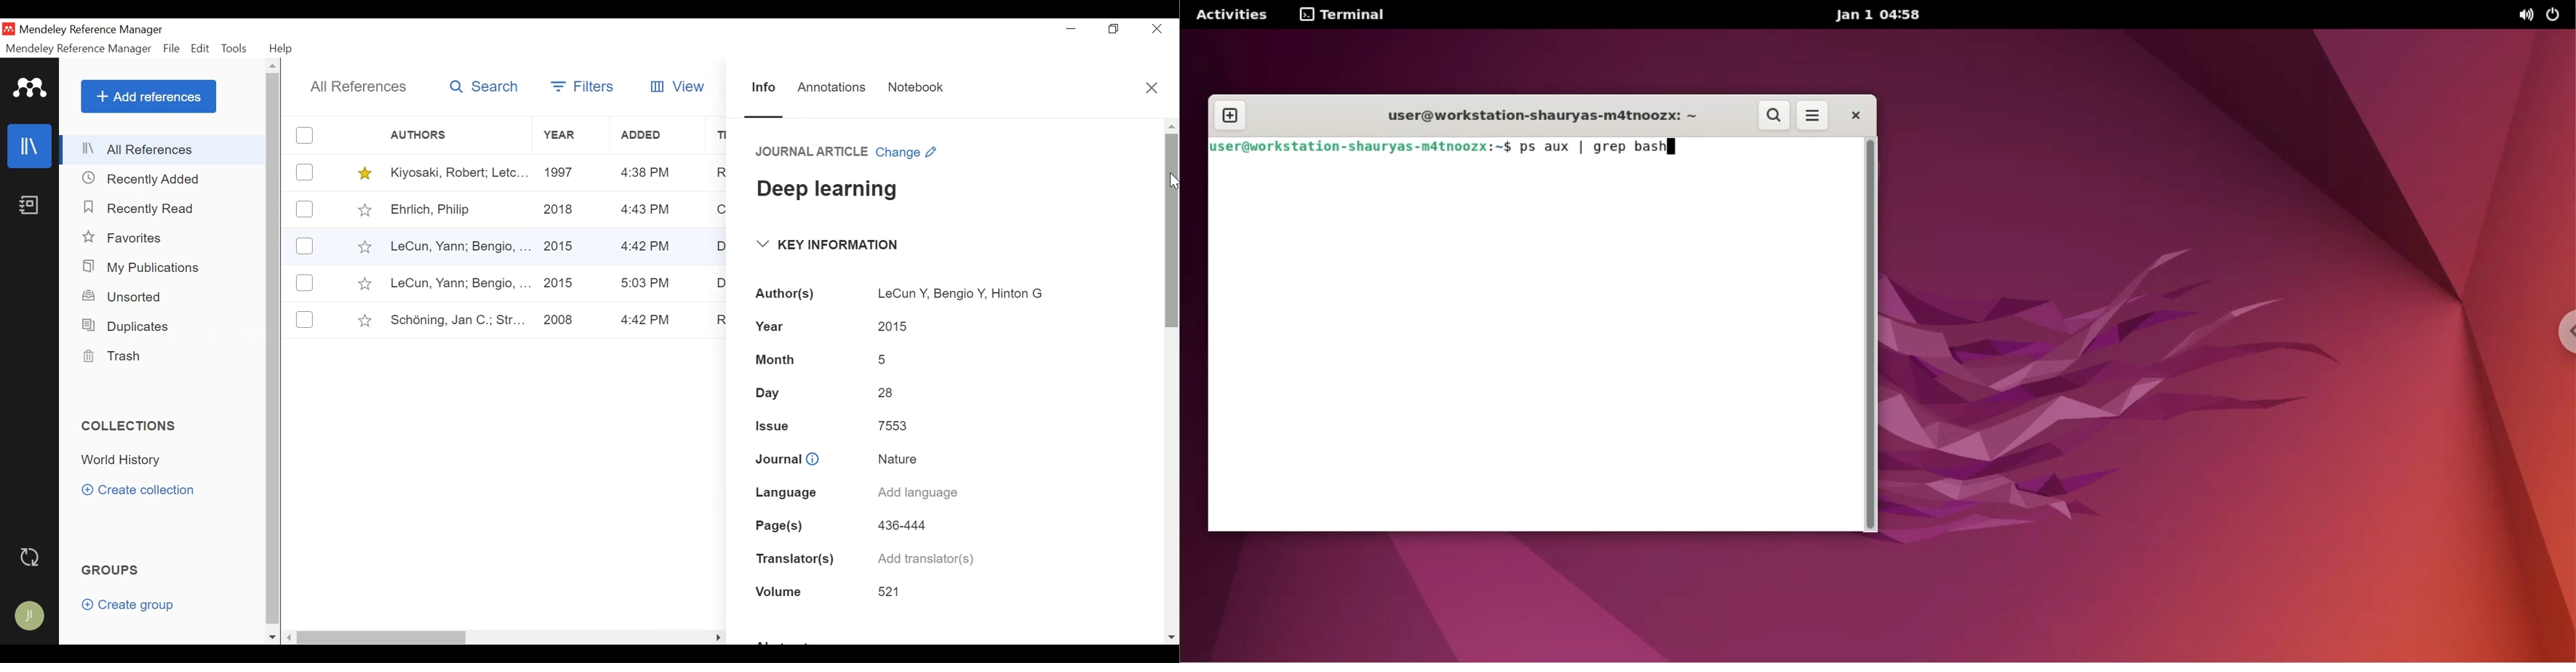 The width and height of the screenshot is (2576, 672). Describe the element at coordinates (365, 320) in the screenshot. I see `Toggle Favorites` at that location.